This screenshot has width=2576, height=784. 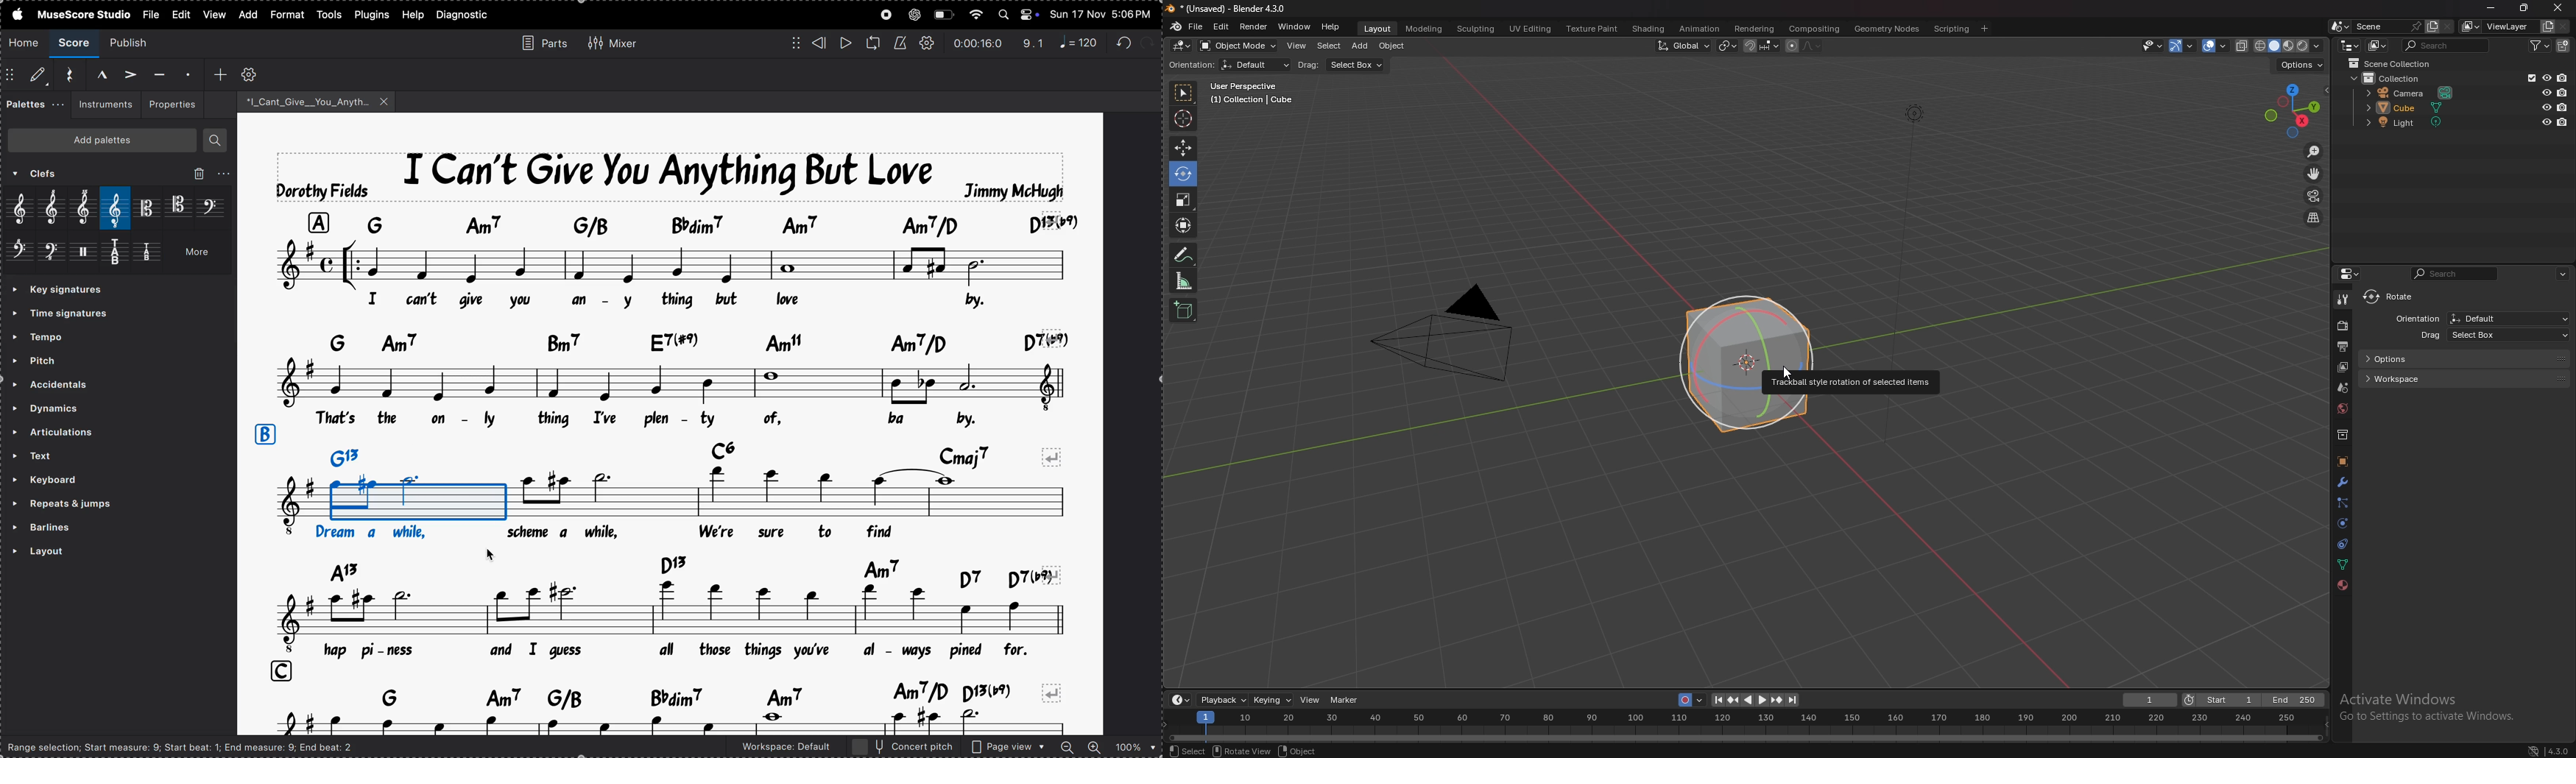 What do you see at coordinates (251, 74) in the screenshot?
I see `customize toolbar` at bounding box center [251, 74].